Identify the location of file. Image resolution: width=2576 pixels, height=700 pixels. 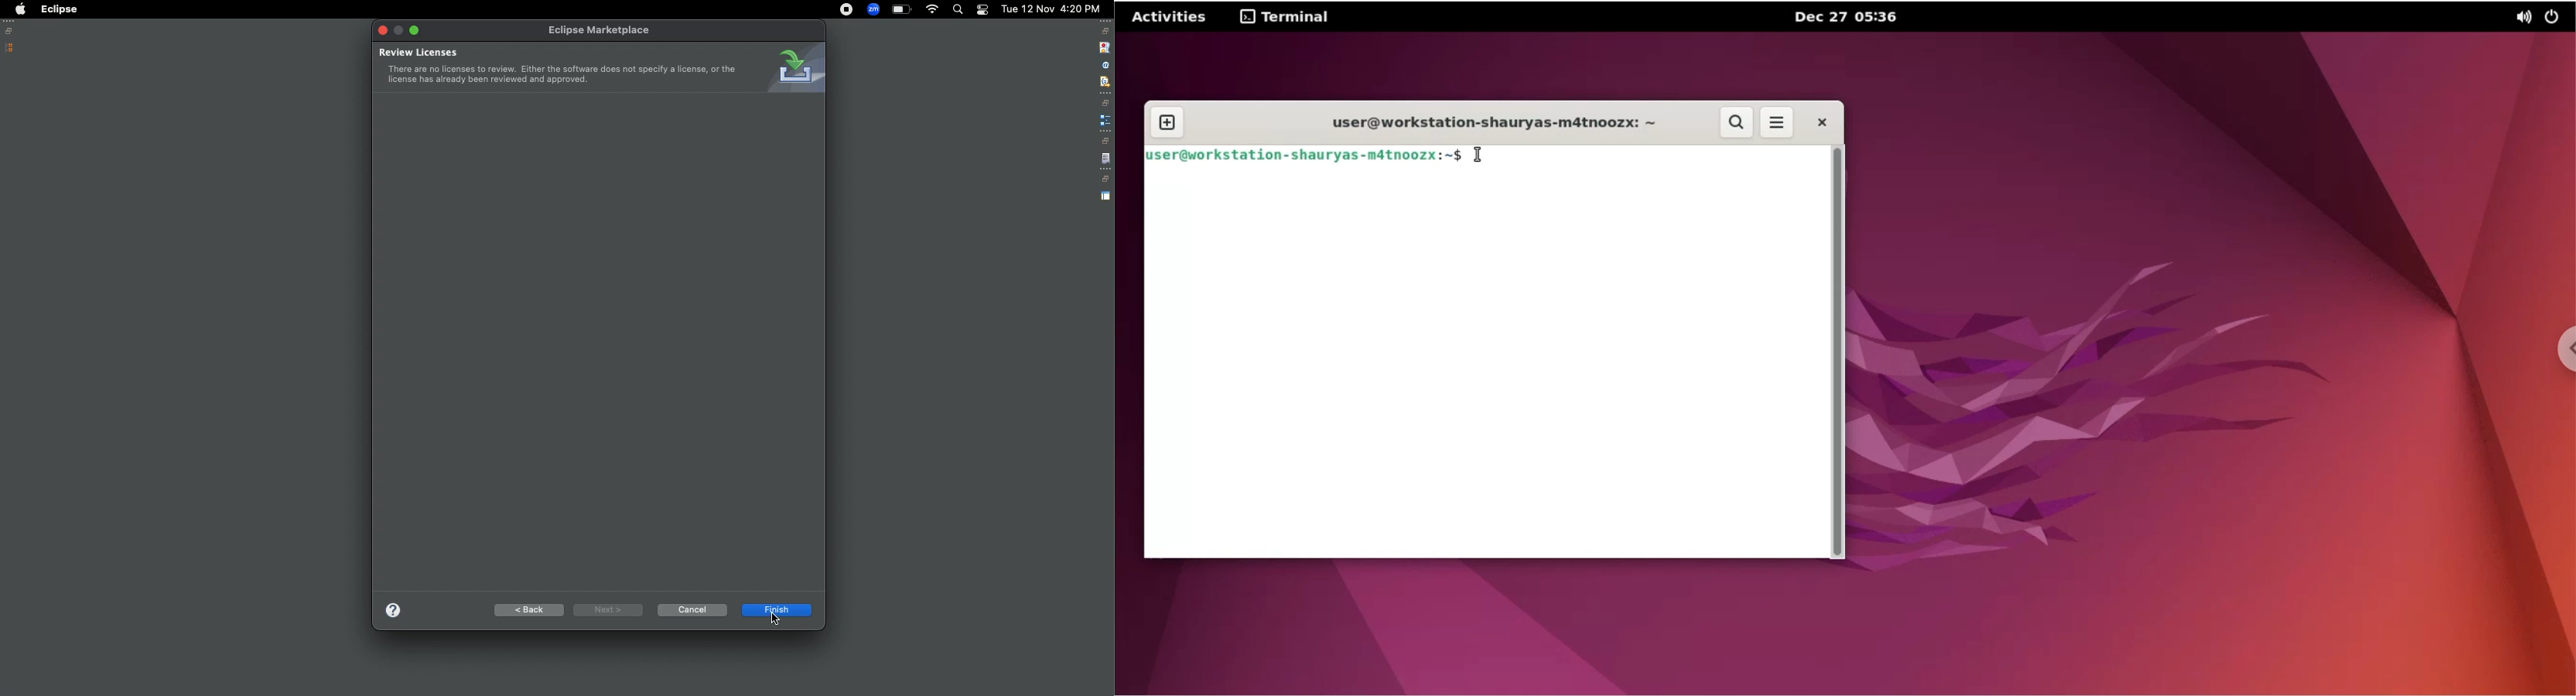
(1105, 159).